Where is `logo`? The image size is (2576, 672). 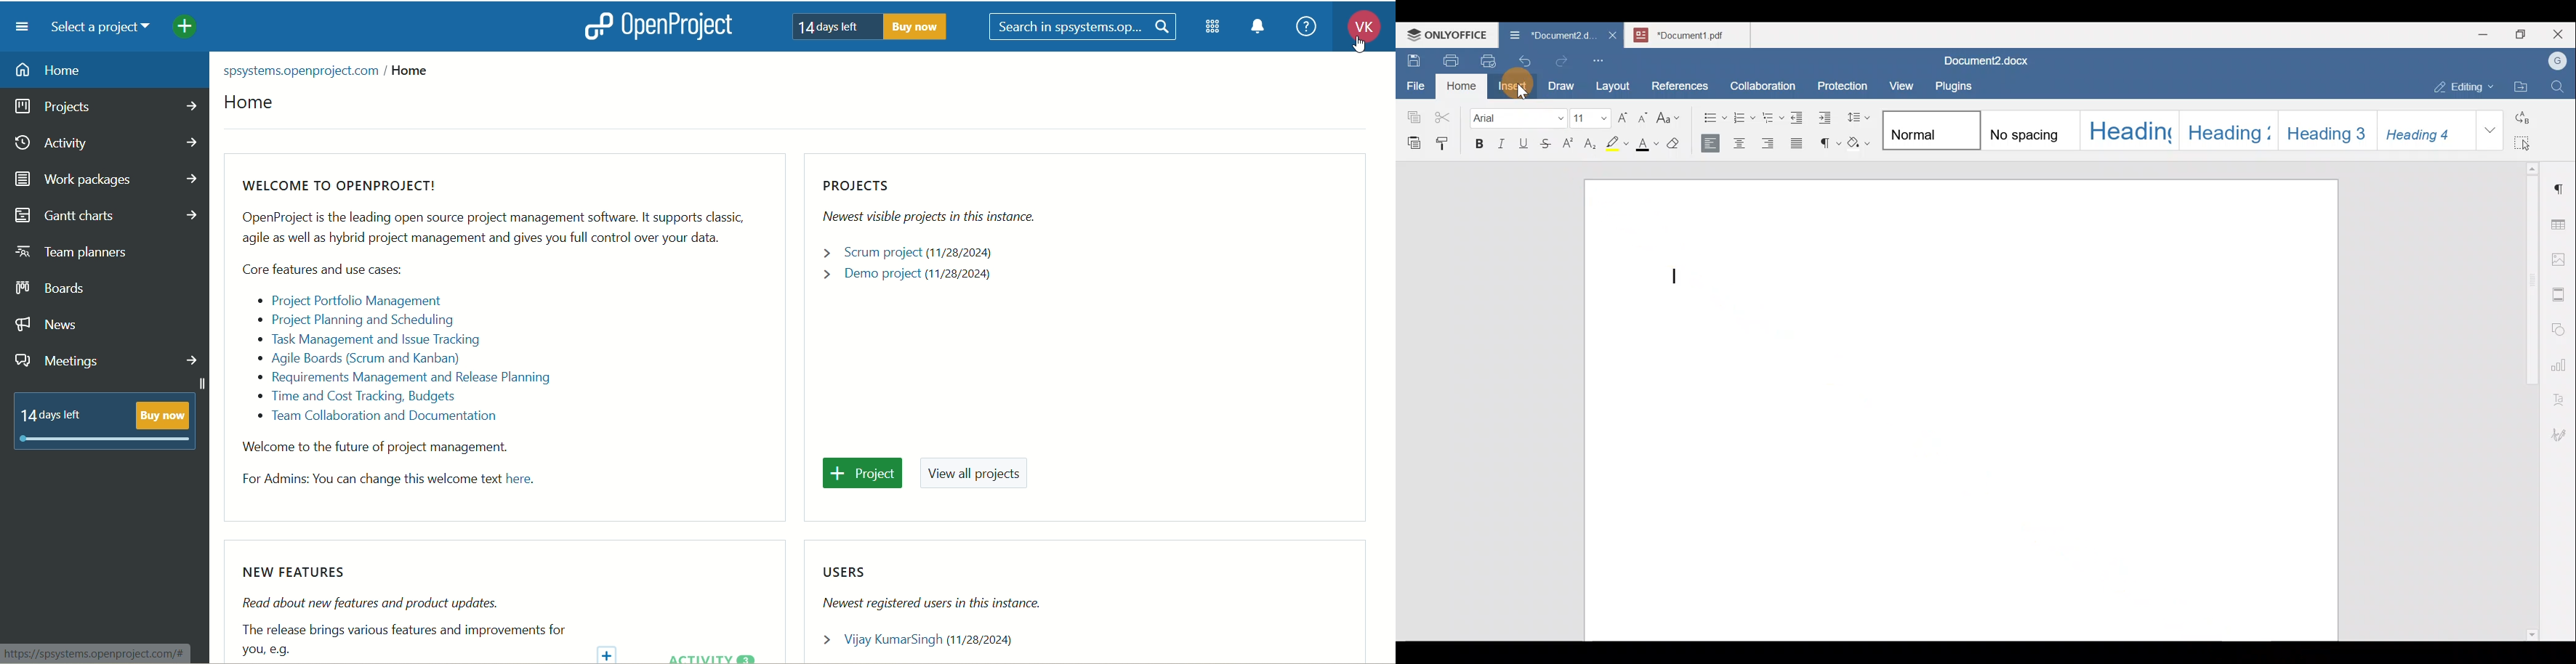
logo is located at coordinates (597, 25).